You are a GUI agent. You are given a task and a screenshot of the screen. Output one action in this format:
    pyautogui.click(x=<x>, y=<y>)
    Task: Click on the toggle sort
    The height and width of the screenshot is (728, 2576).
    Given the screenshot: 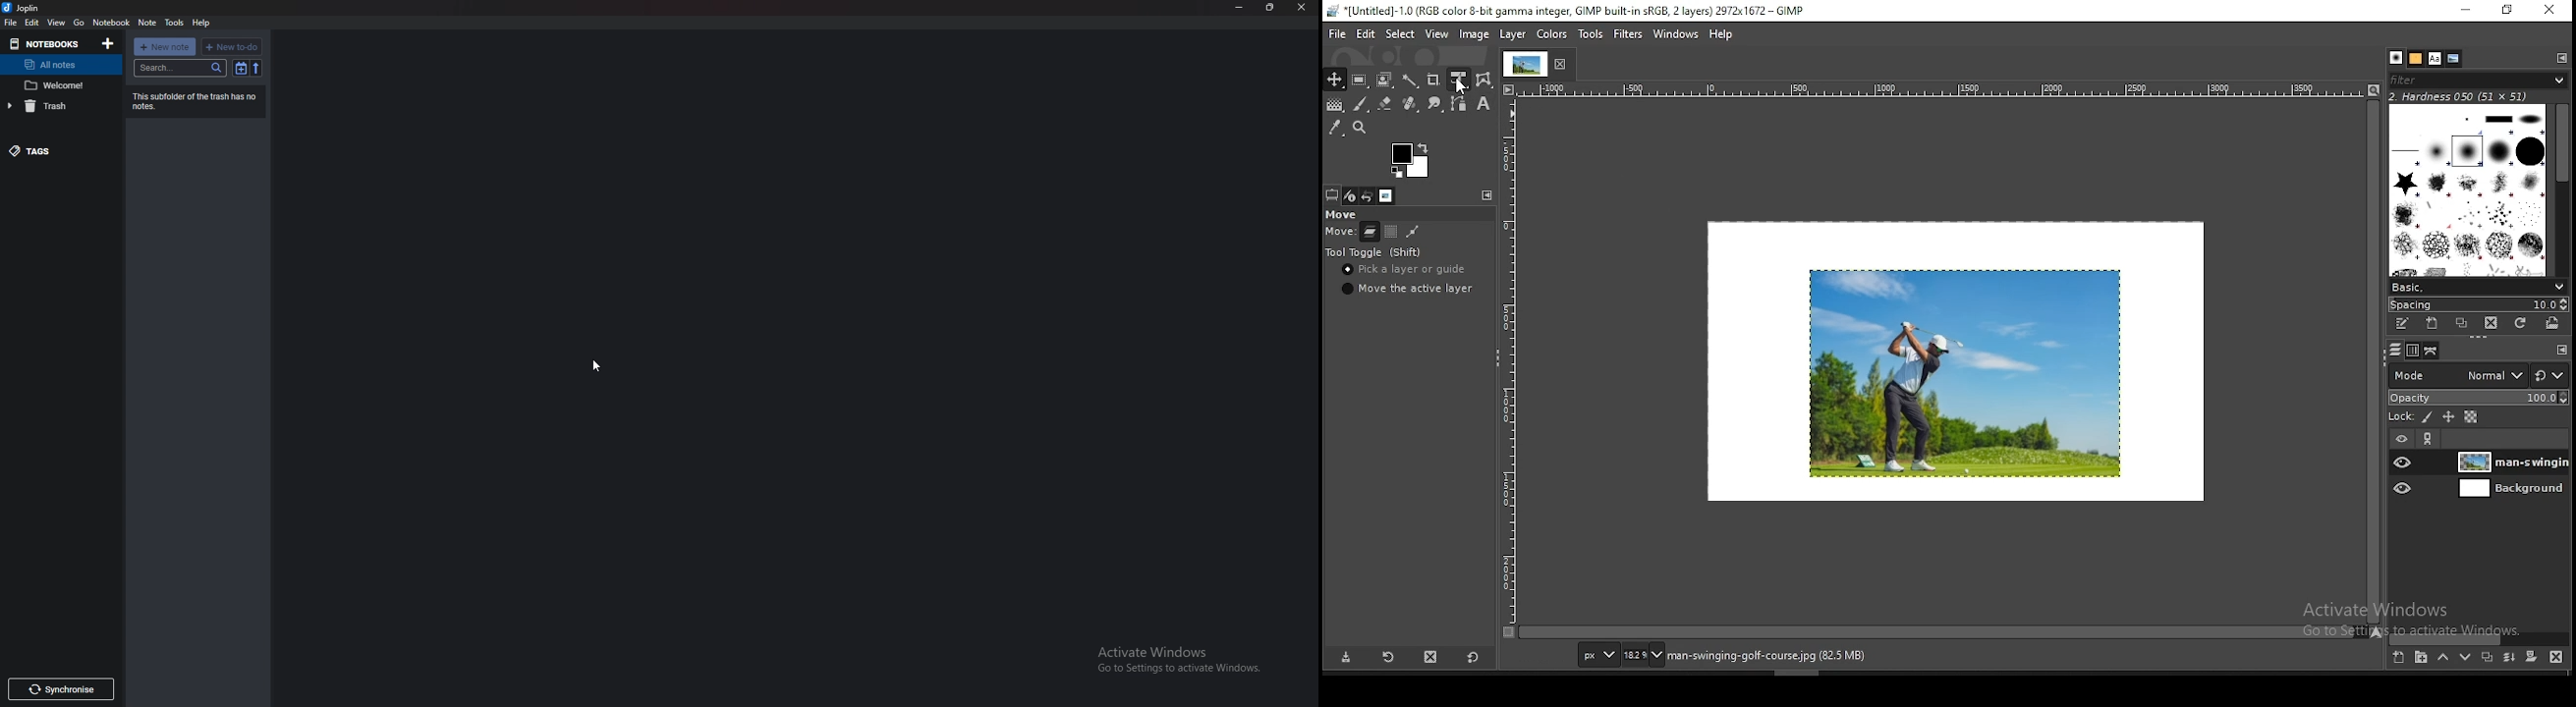 What is the action you would take?
    pyautogui.click(x=240, y=67)
    